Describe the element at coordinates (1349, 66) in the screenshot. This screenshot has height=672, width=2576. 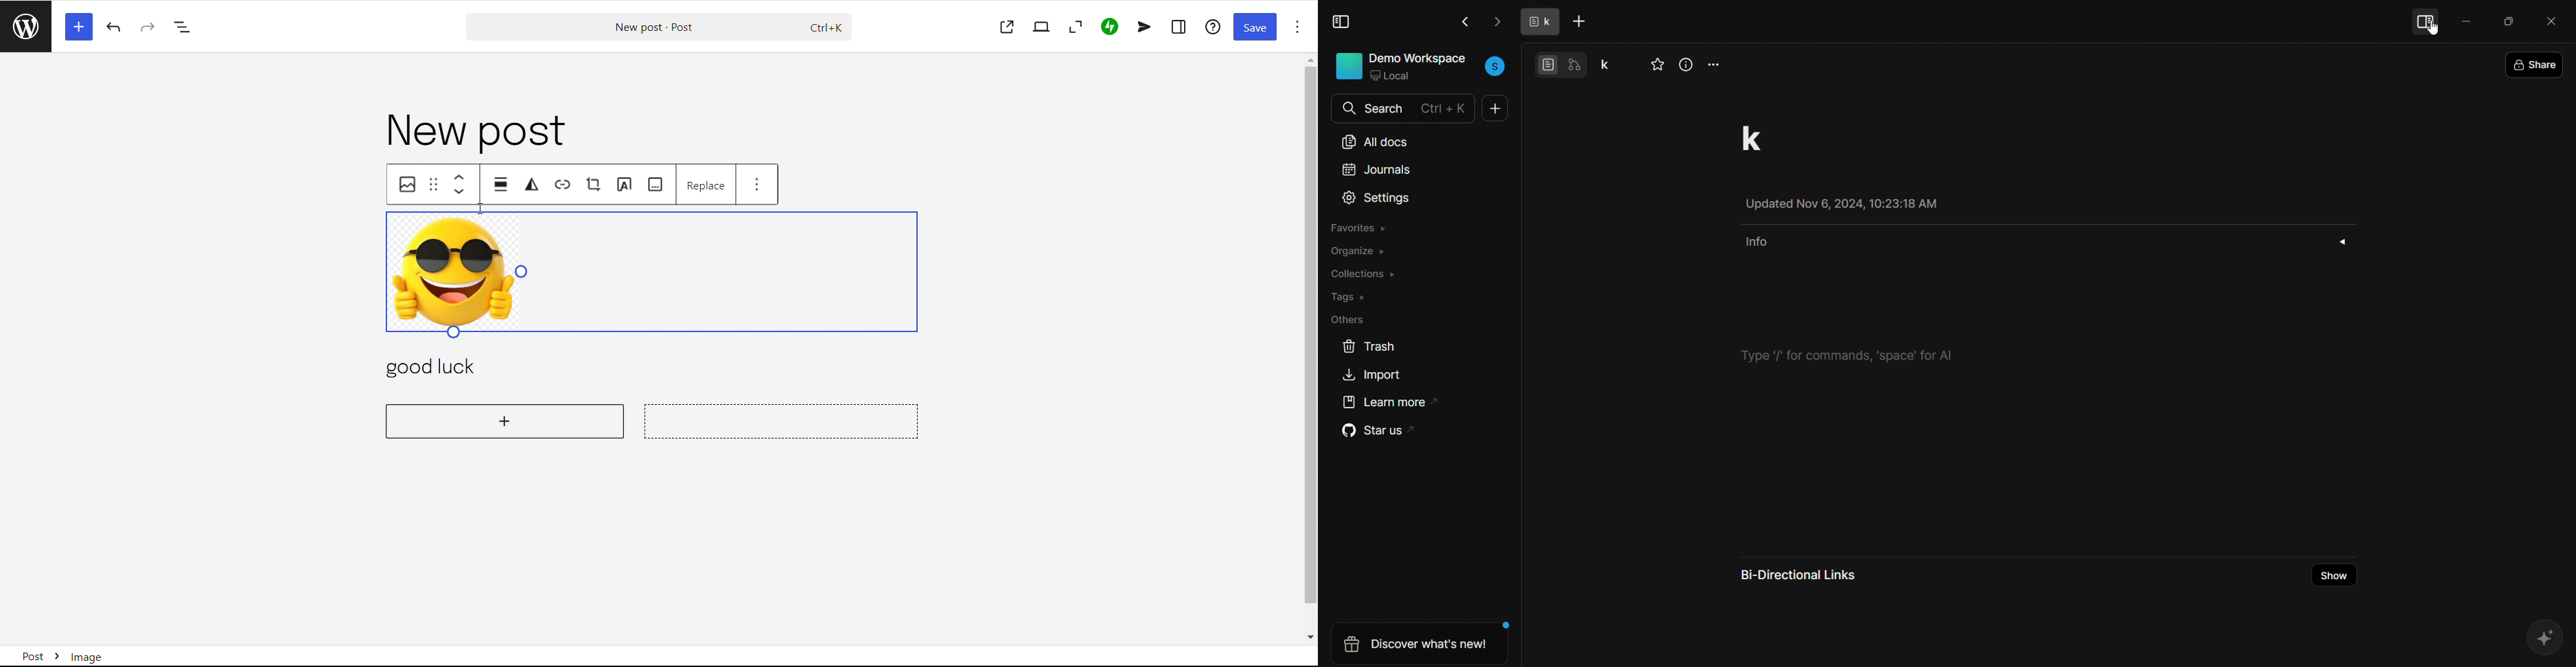
I see `icon` at that location.